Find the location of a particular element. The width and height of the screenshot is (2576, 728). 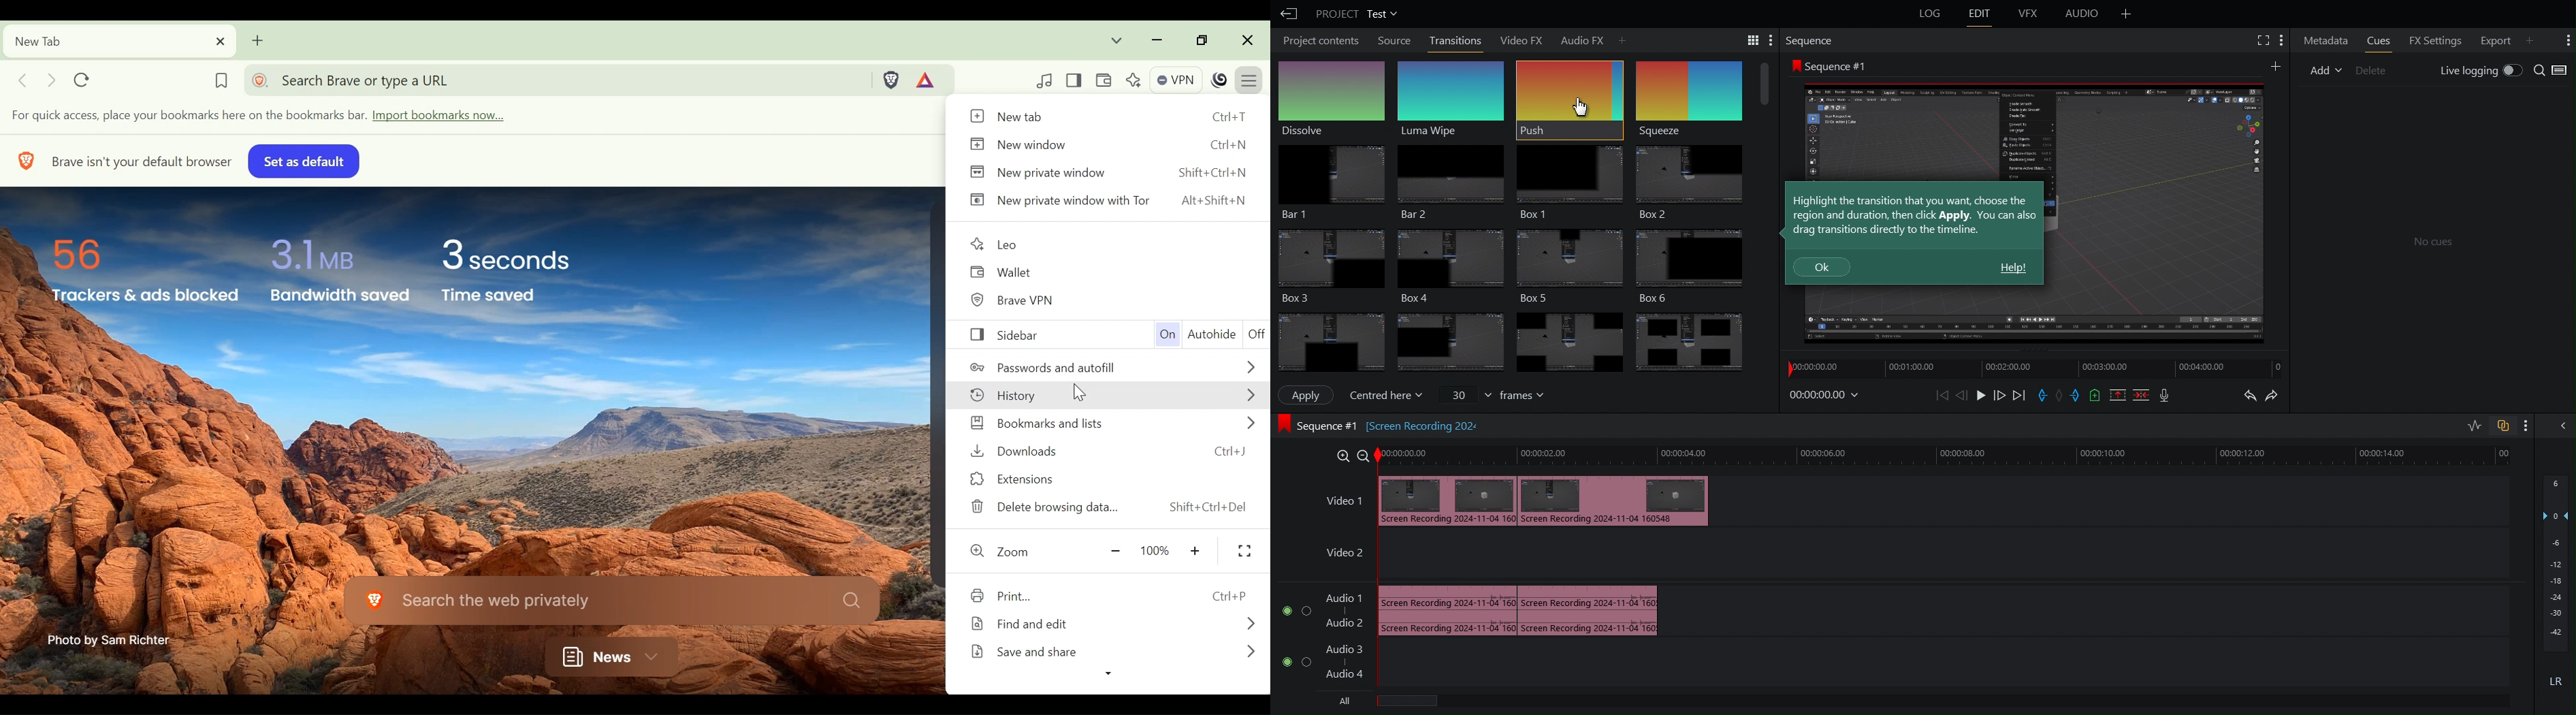

Edit is located at coordinates (1982, 14).